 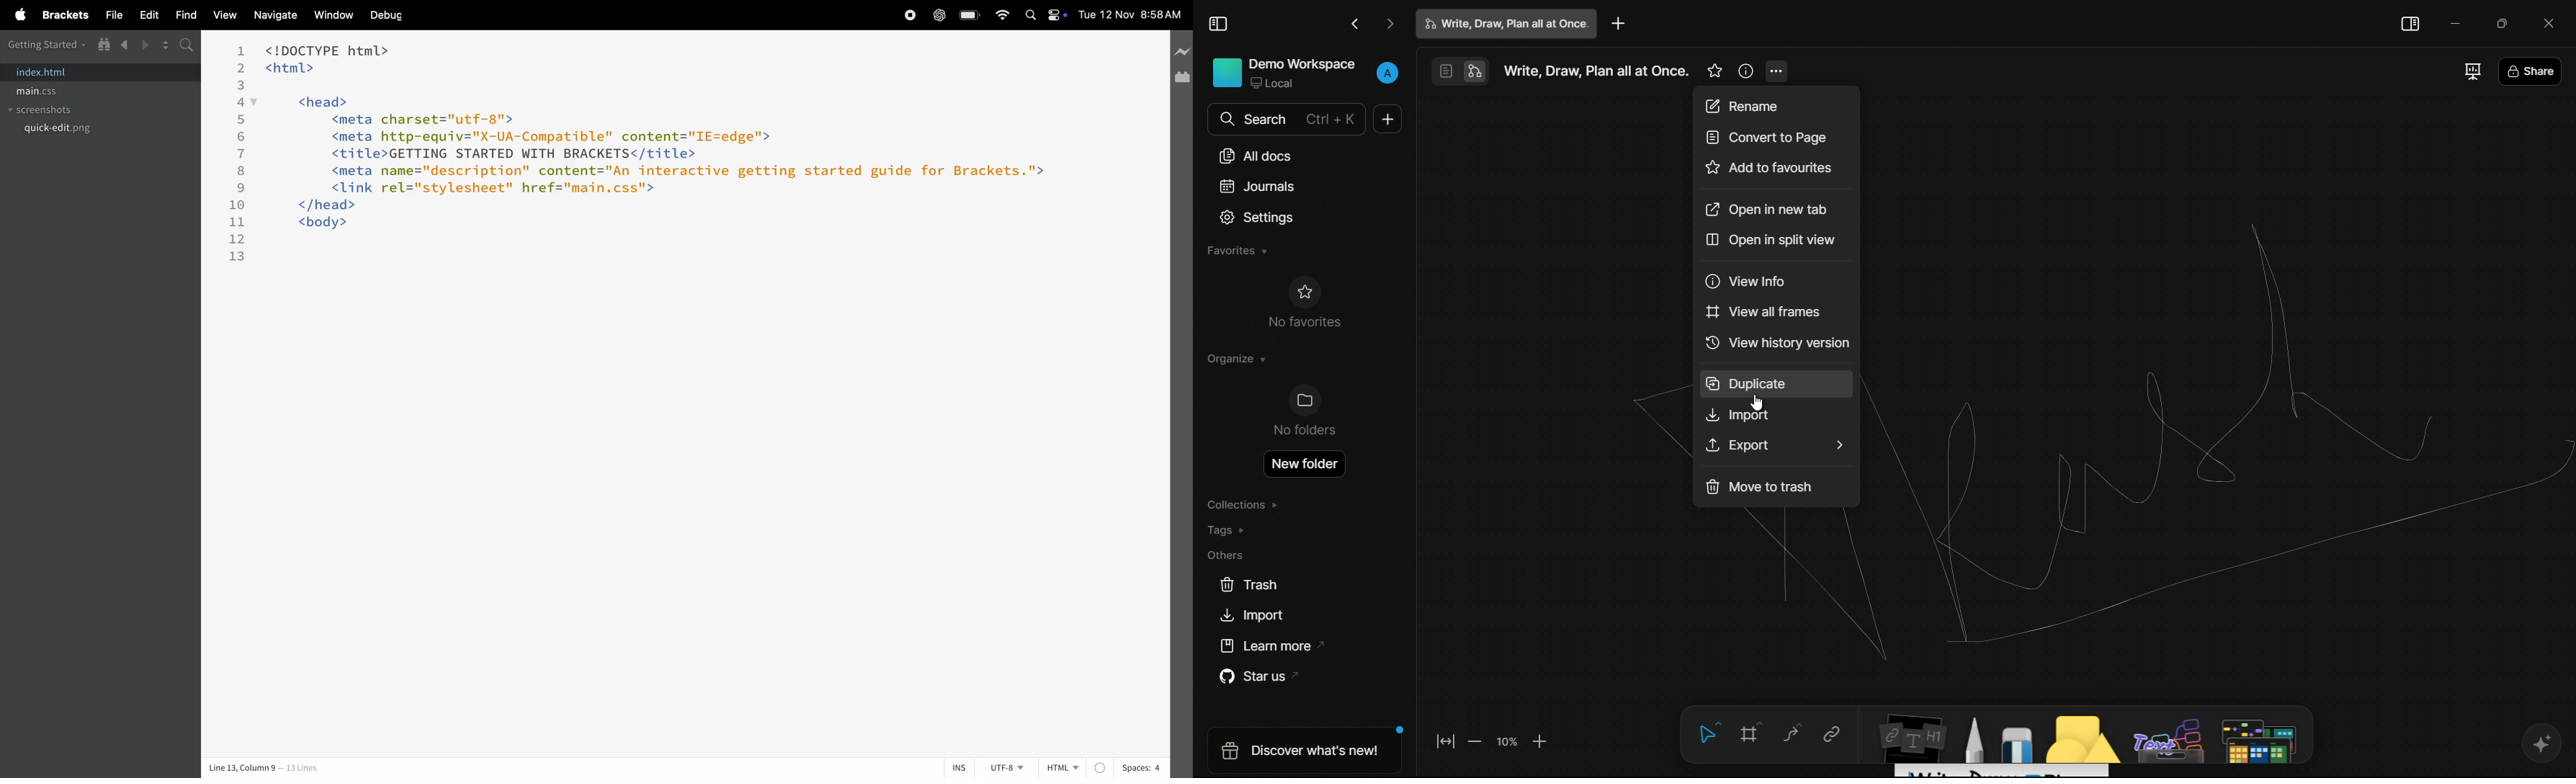 I want to click on organize, so click(x=1235, y=359).